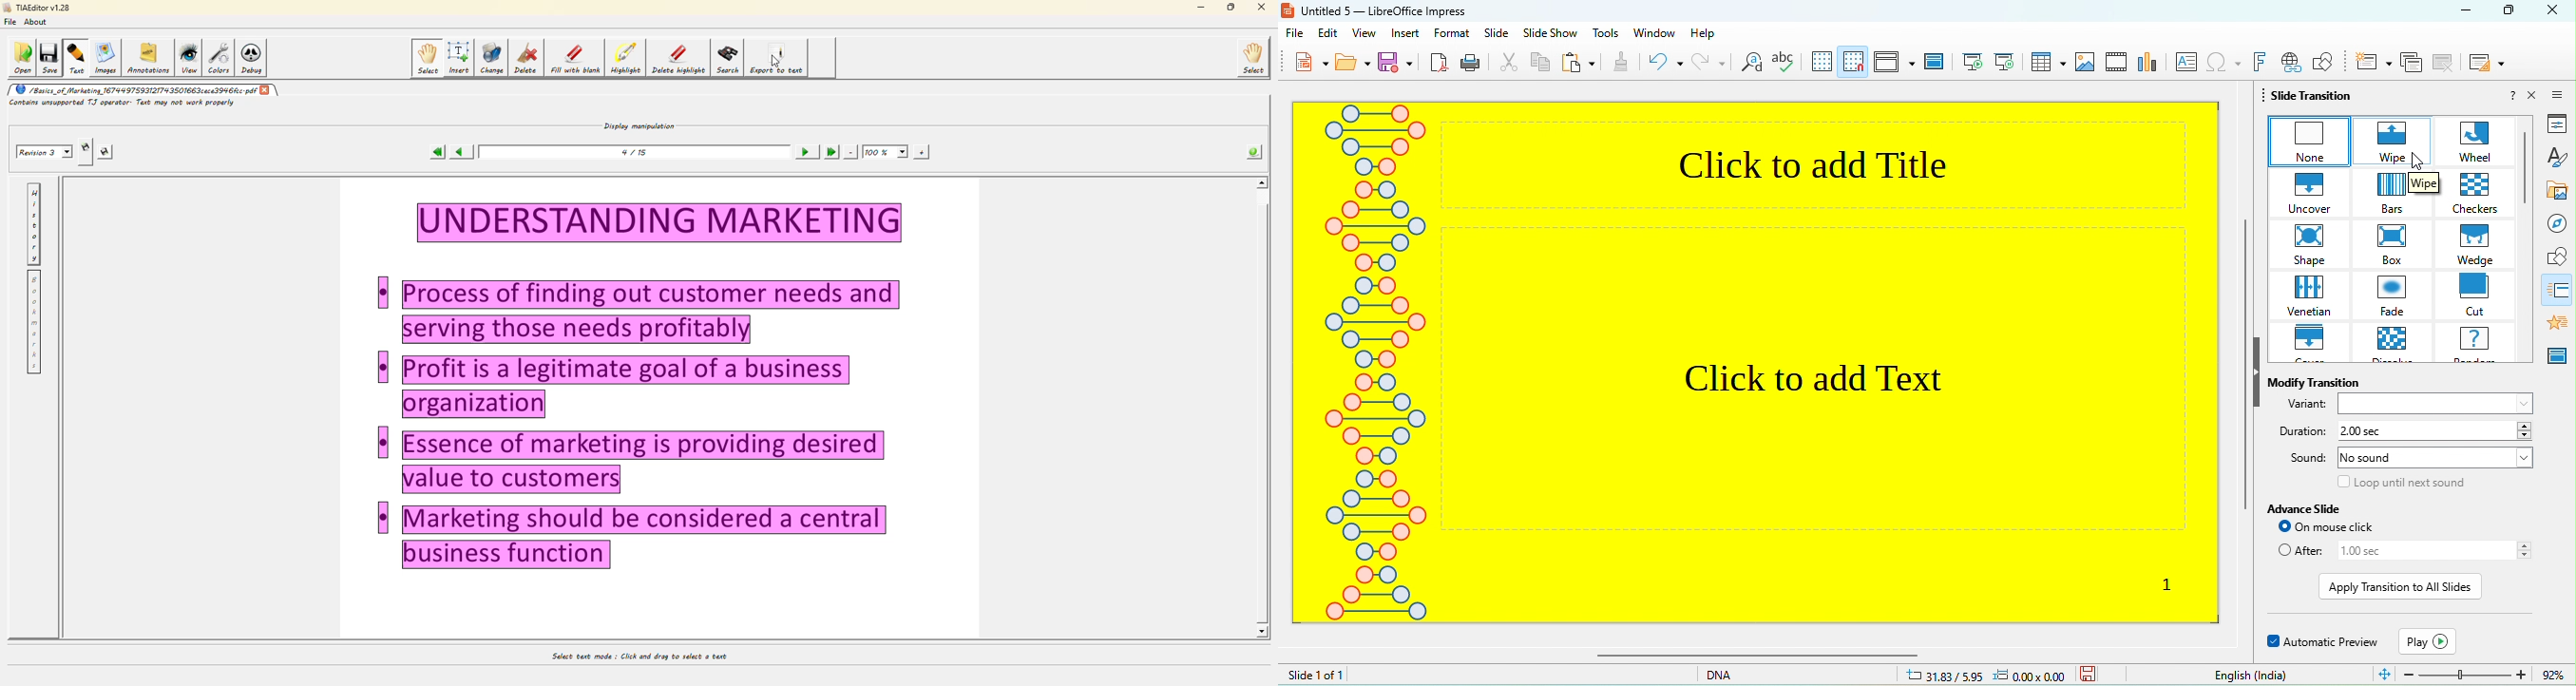  What do you see at coordinates (2034, 675) in the screenshot?
I see `0.00x0.00` at bounding box center [2034, 675].